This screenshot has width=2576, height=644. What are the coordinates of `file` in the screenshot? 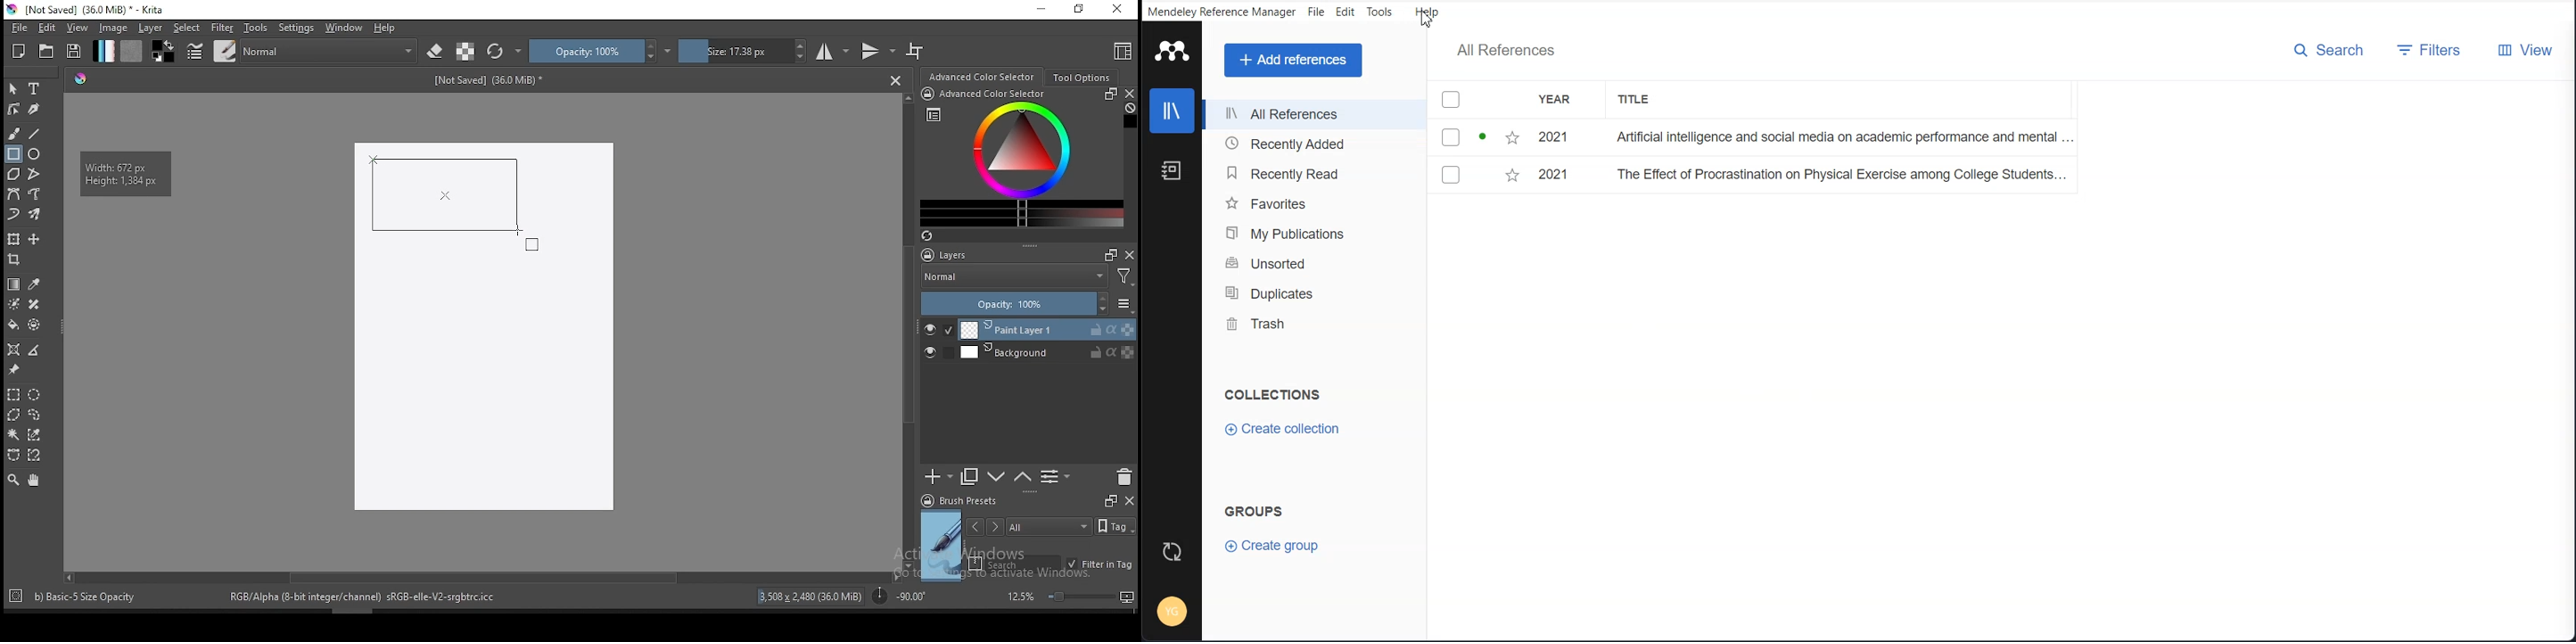 It's located at (19, 28).